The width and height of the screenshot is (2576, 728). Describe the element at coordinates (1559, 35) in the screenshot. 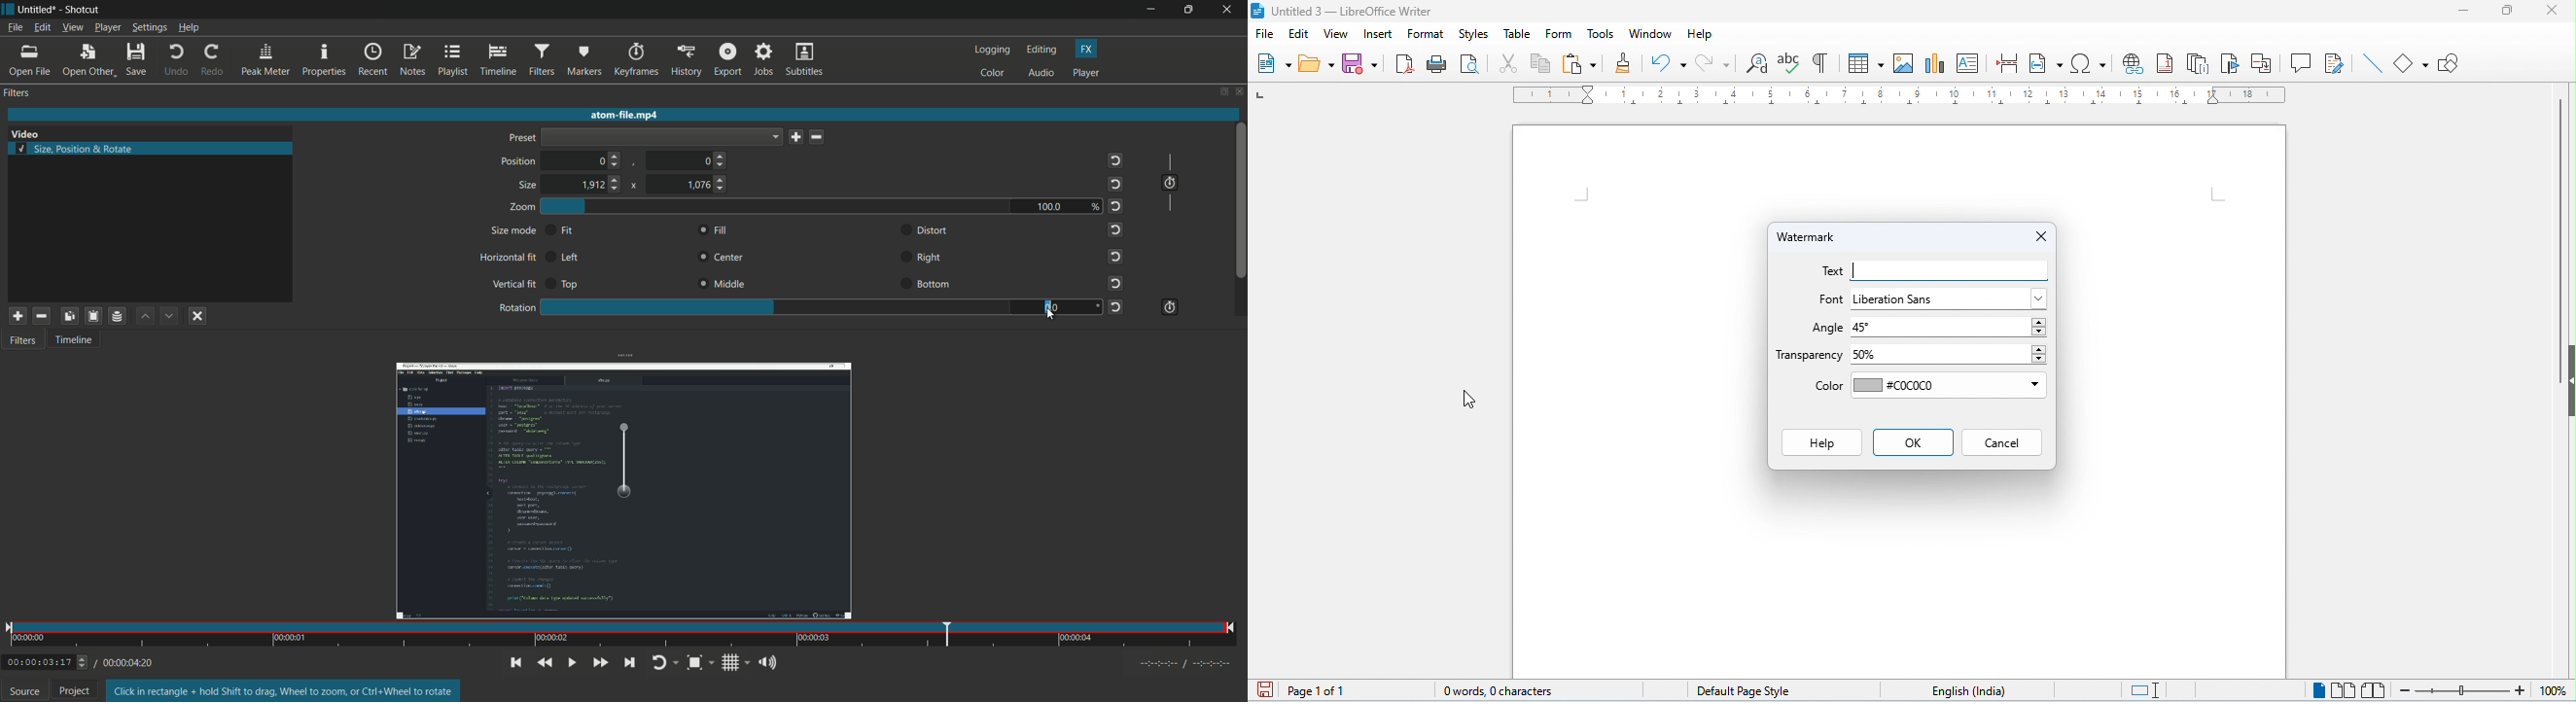

I see `form` at that location.